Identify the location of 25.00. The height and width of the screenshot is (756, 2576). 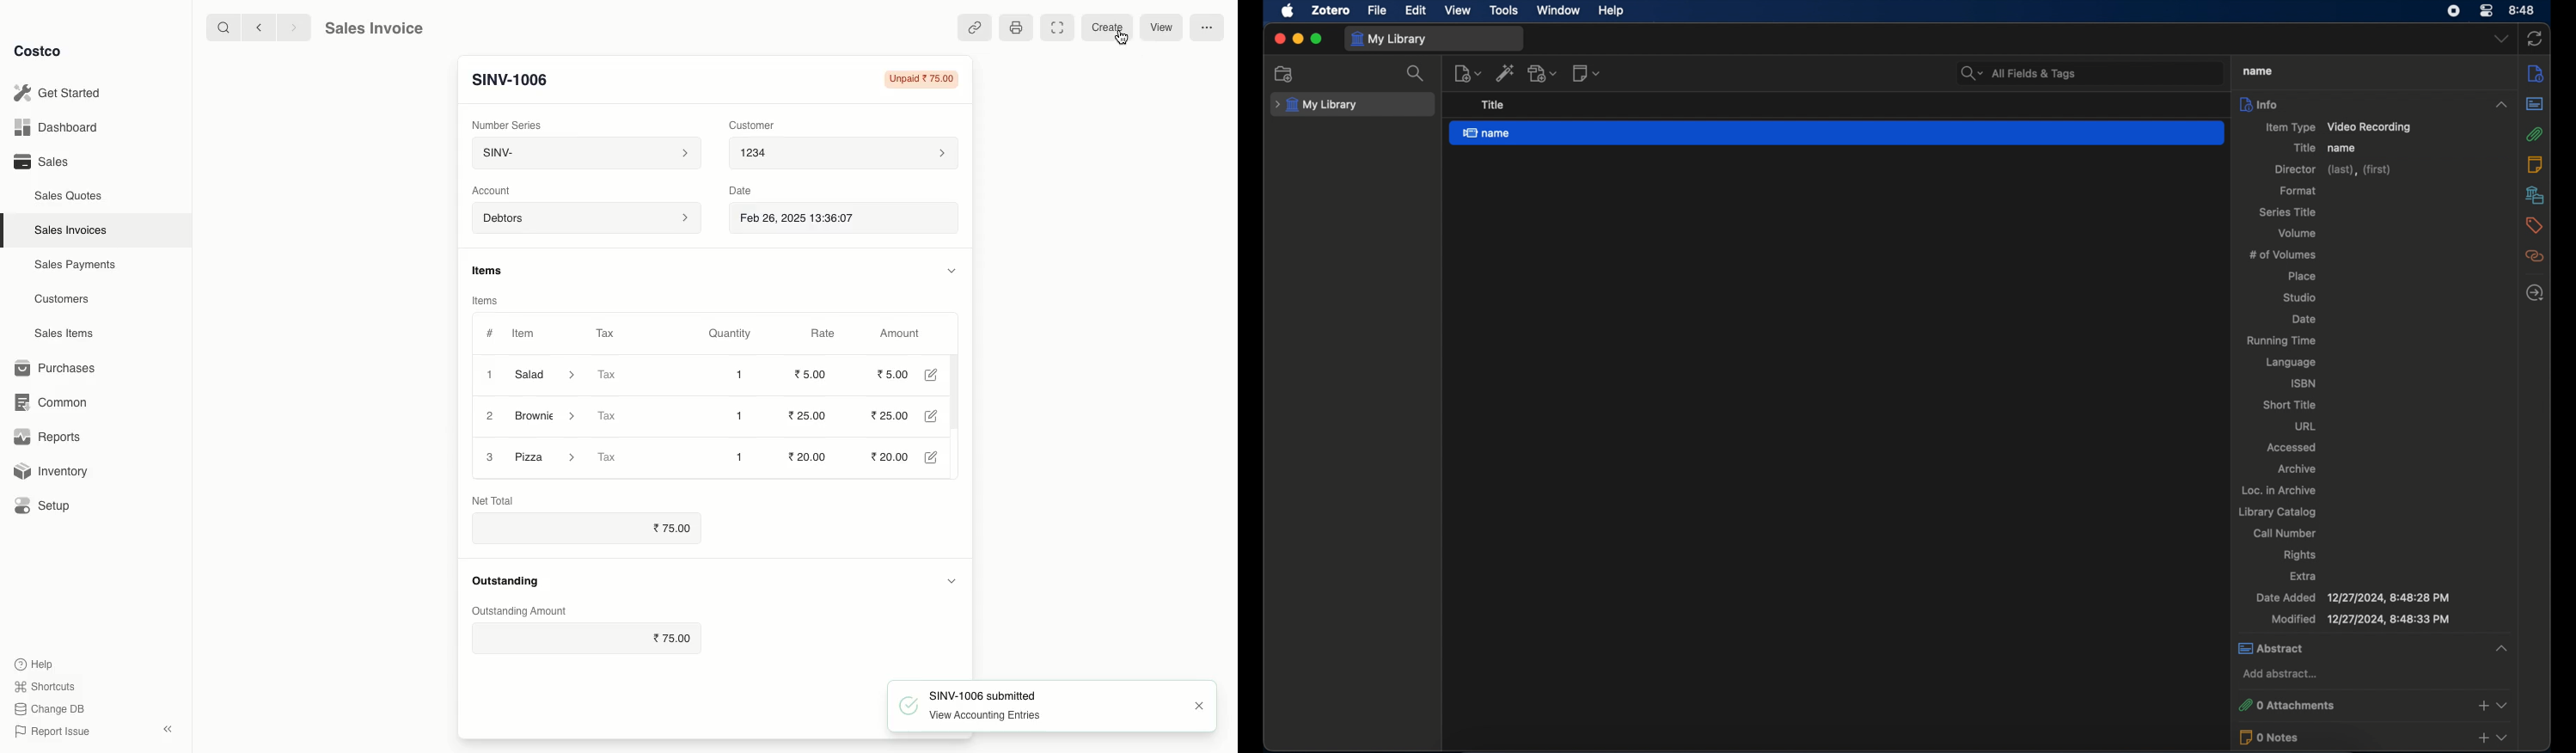
(889, 415).